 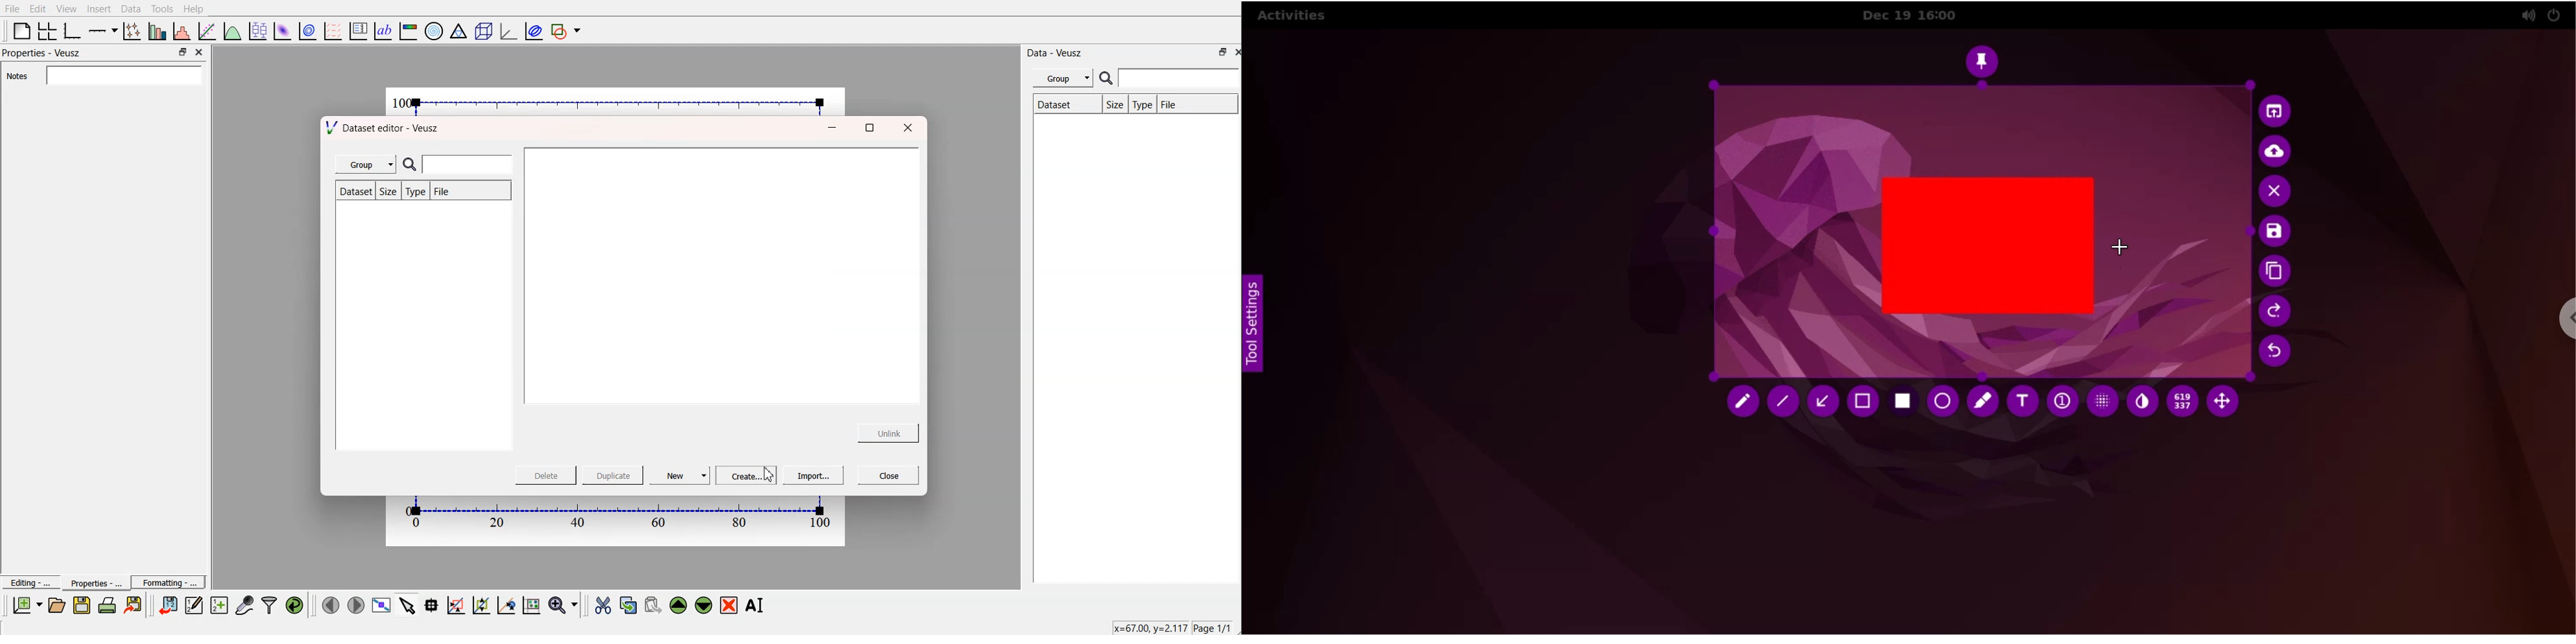 I want to click on blank page, so click(x=21, y=30).